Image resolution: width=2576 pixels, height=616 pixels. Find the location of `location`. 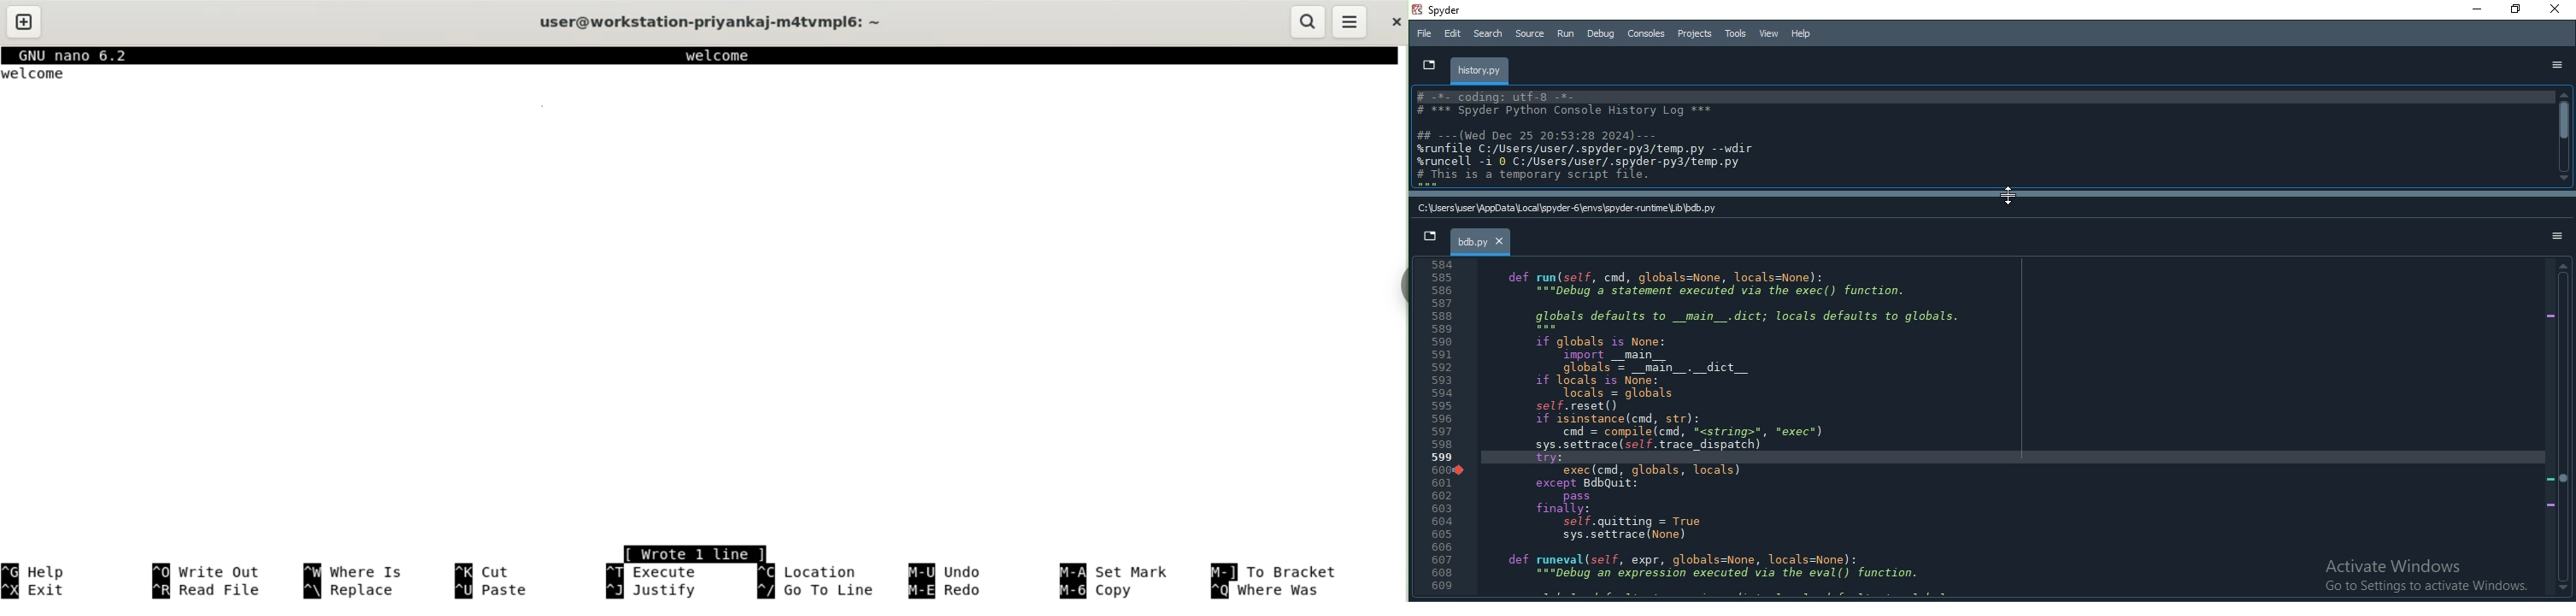

location is located at coordinates (809, 572).